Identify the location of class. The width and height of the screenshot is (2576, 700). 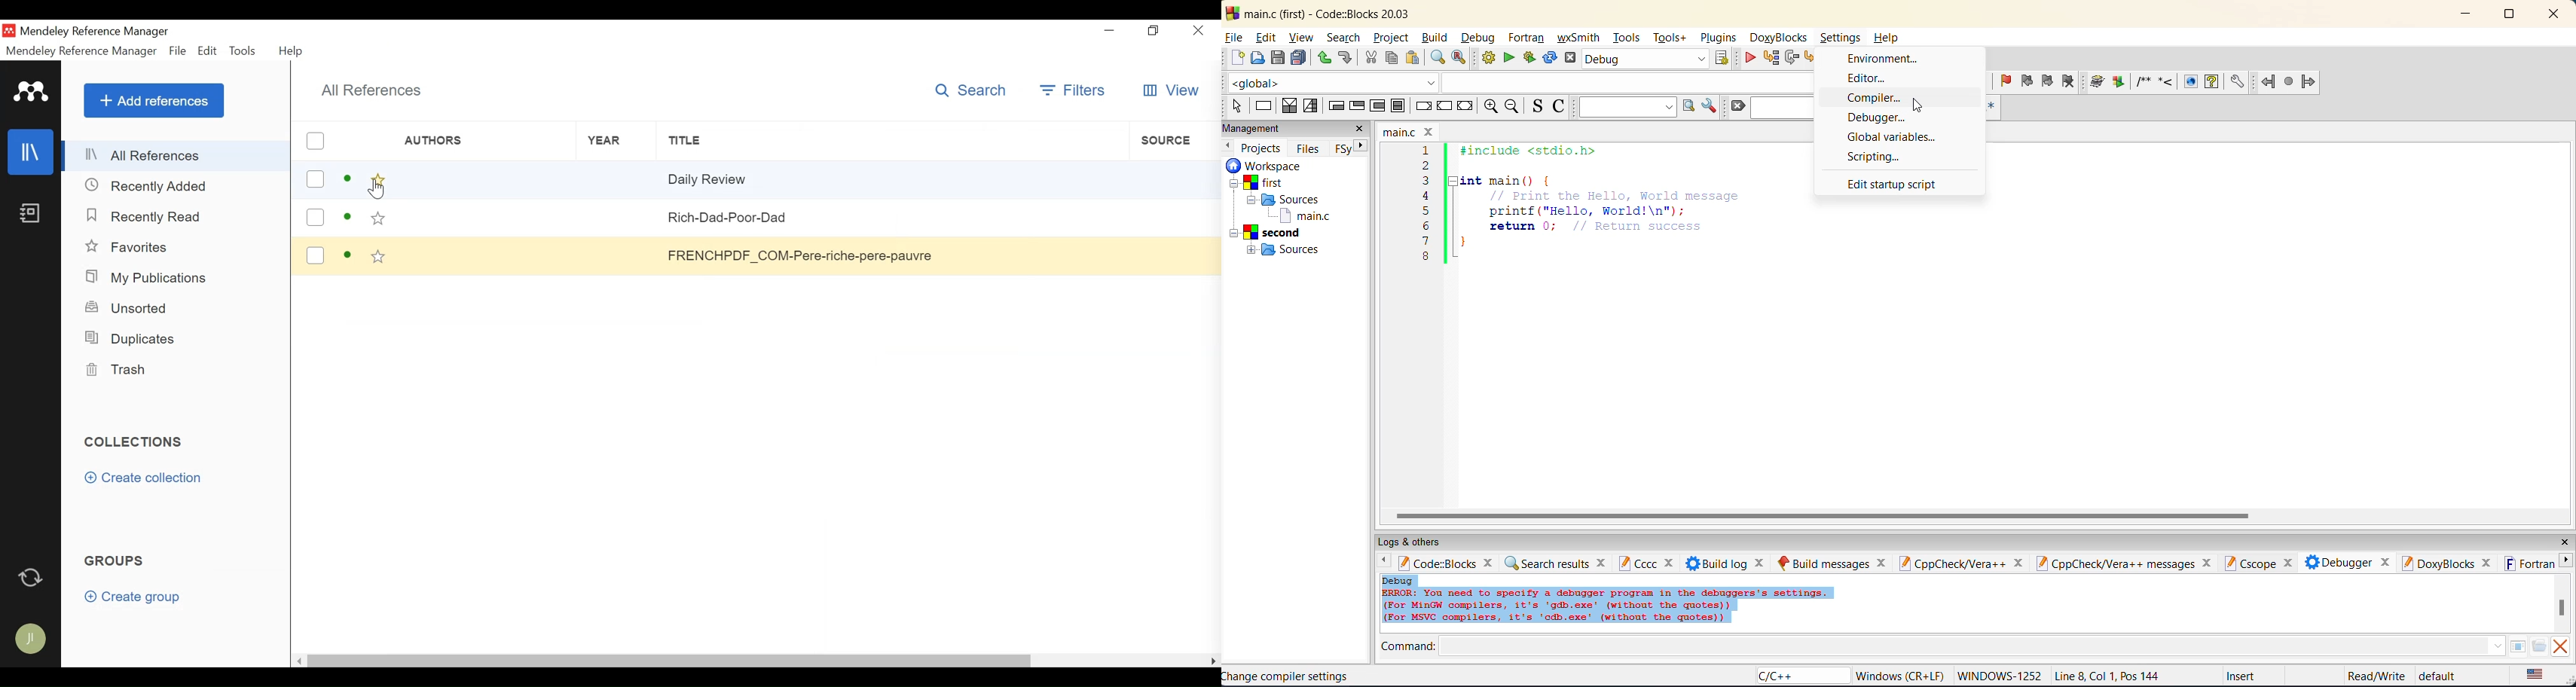
(1624, 81).